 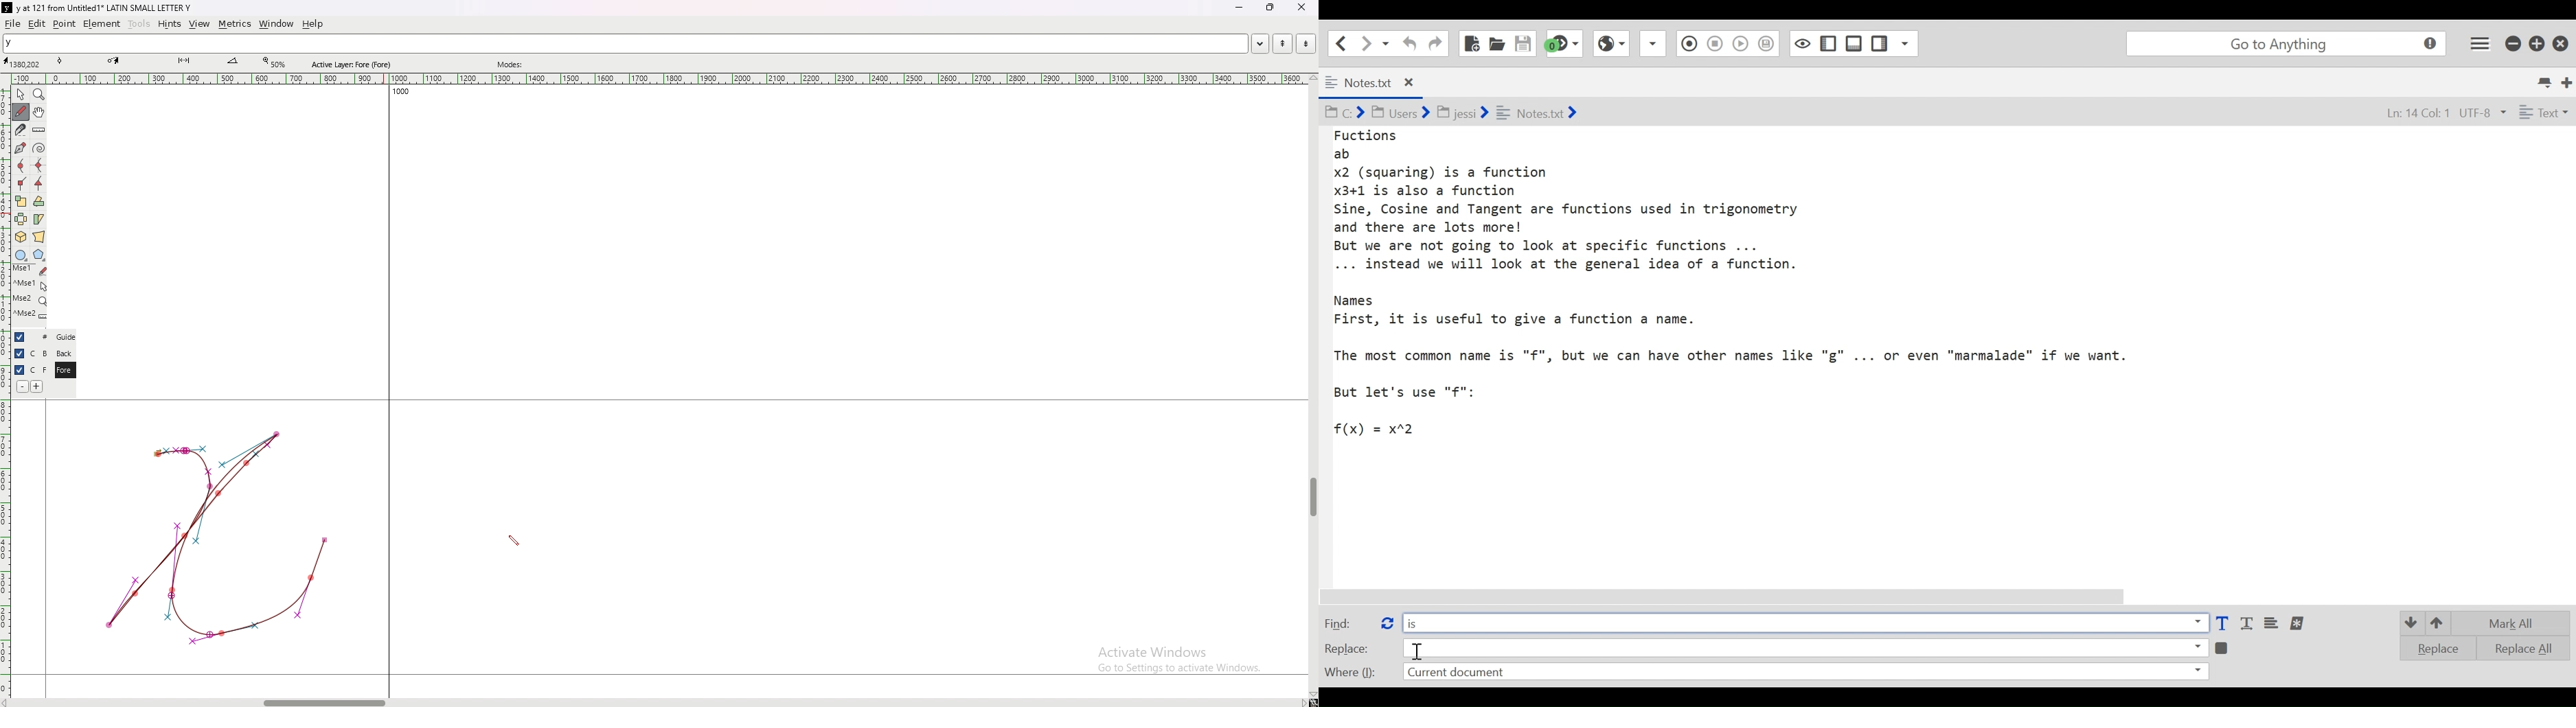 What do you see at coordinates (1241, 8) in the screenshot?
I see `minimize` at bounding box center [1241, 8].